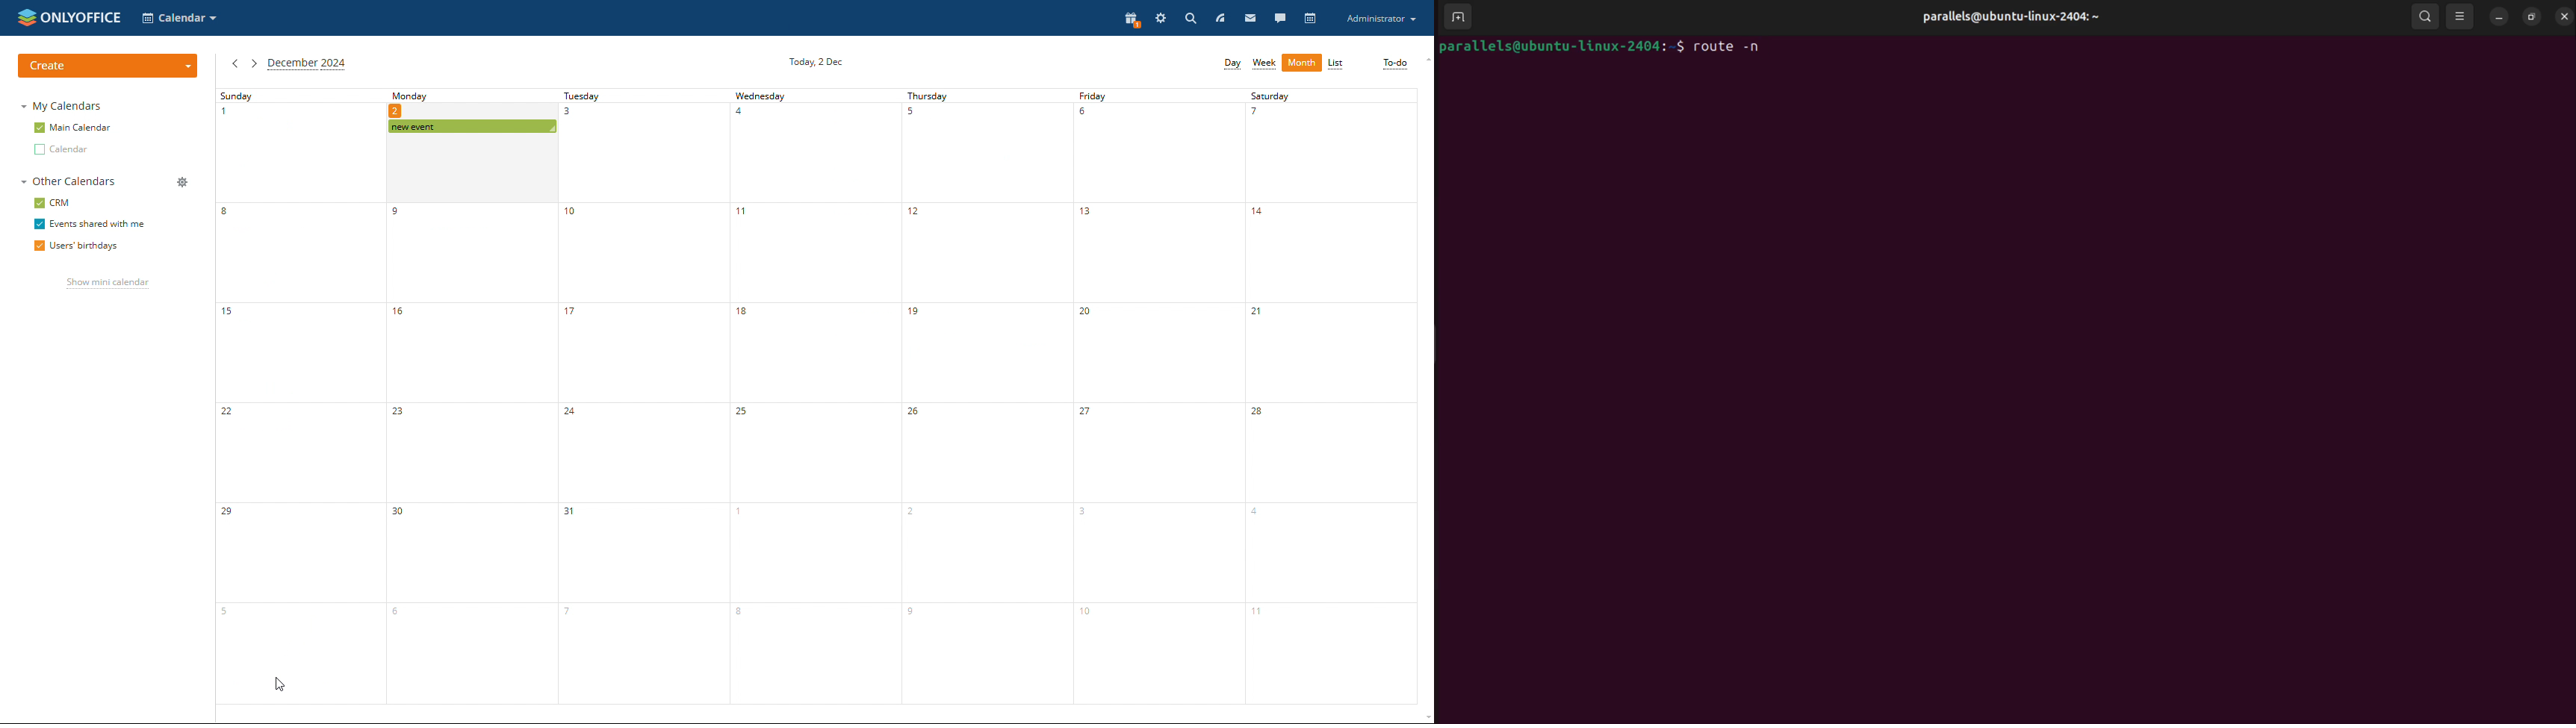 This screenshot has height=728, width=2576. Describe the element at coordinates (1311, 18) in the screenshot. I see `calendar` at that location.